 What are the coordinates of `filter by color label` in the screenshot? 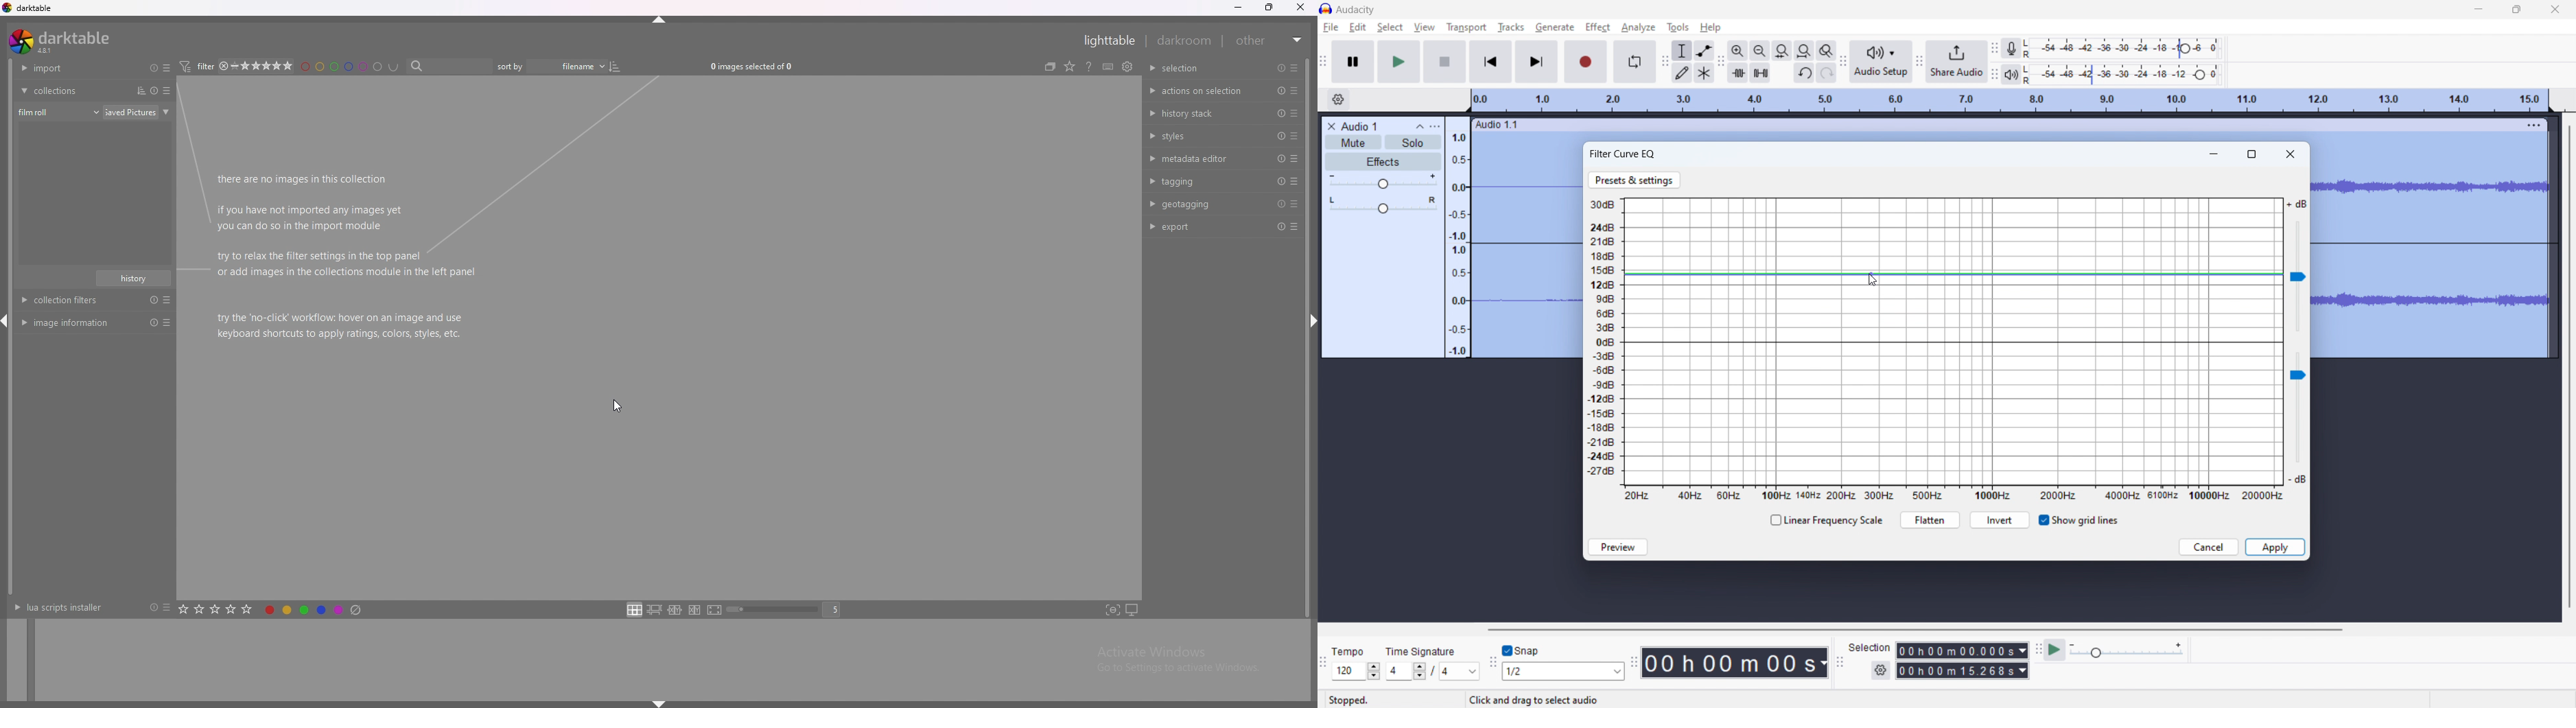 It's located at (354, 67).